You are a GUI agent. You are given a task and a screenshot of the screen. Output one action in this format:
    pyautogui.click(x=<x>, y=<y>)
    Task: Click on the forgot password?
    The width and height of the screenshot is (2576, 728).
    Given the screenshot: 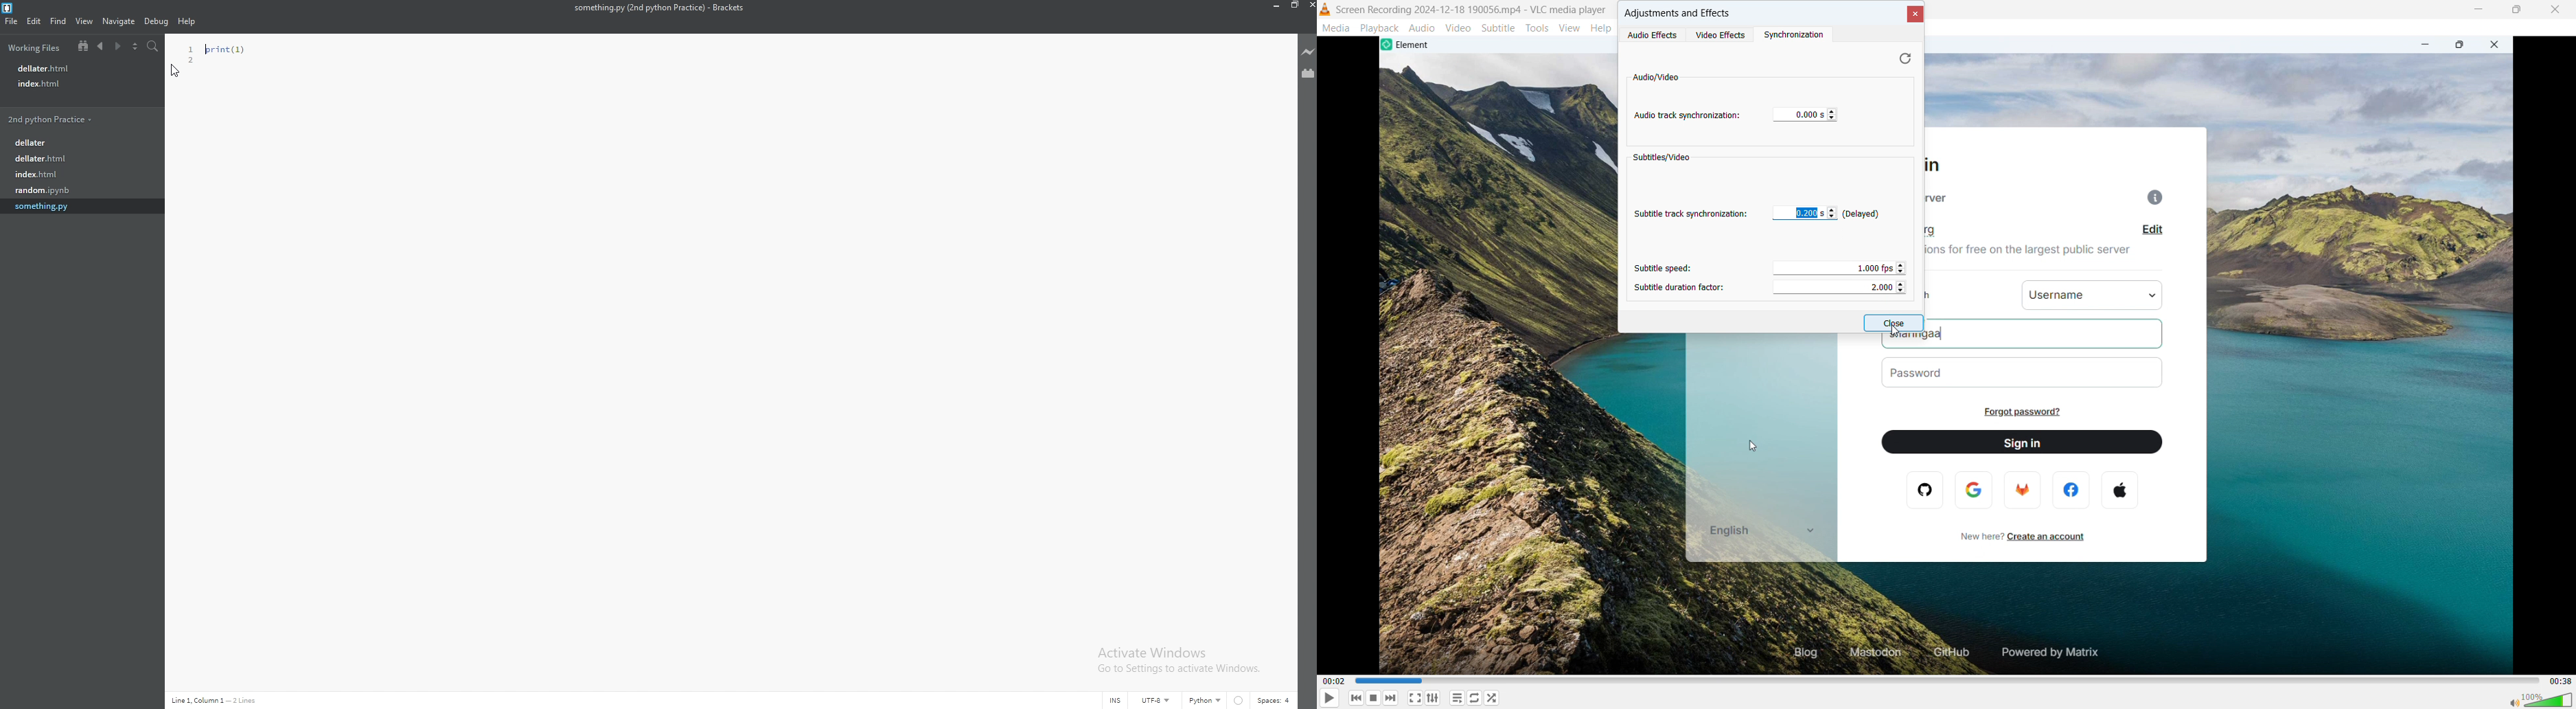 What is the action you would take?
    pyautogui.click(x=2025, y=413)
    